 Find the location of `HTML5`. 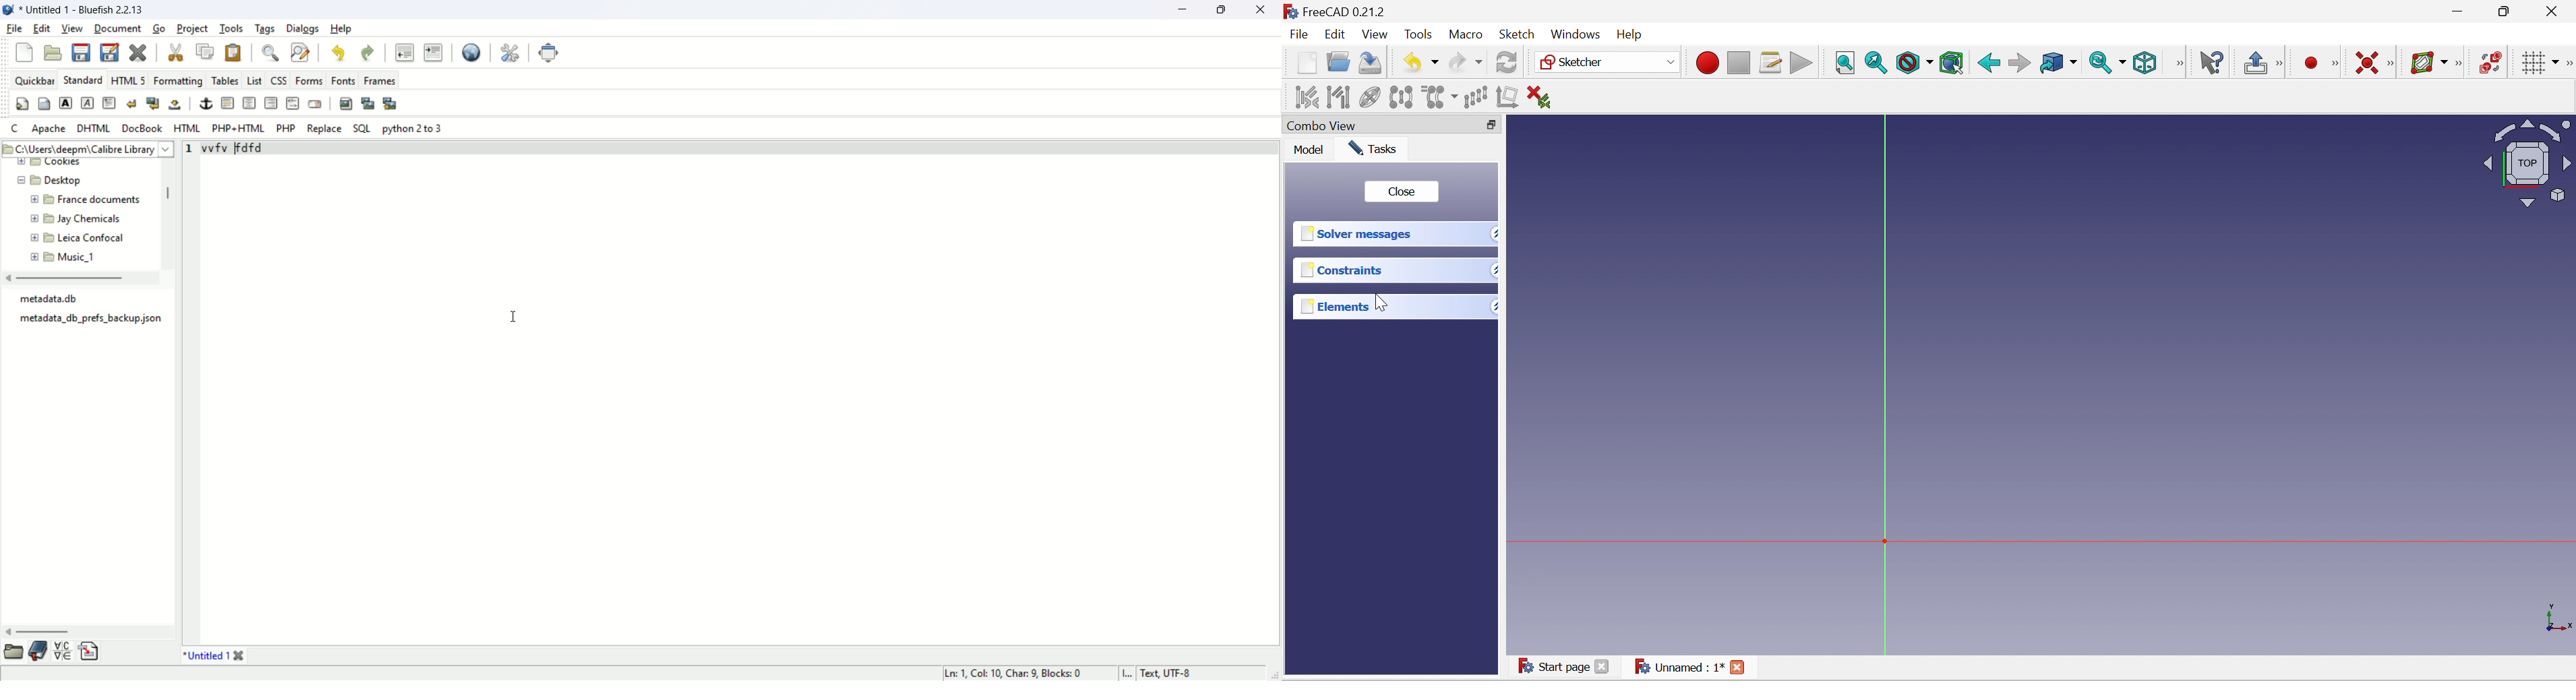

HTML5 is located at coordinates (130, 80).